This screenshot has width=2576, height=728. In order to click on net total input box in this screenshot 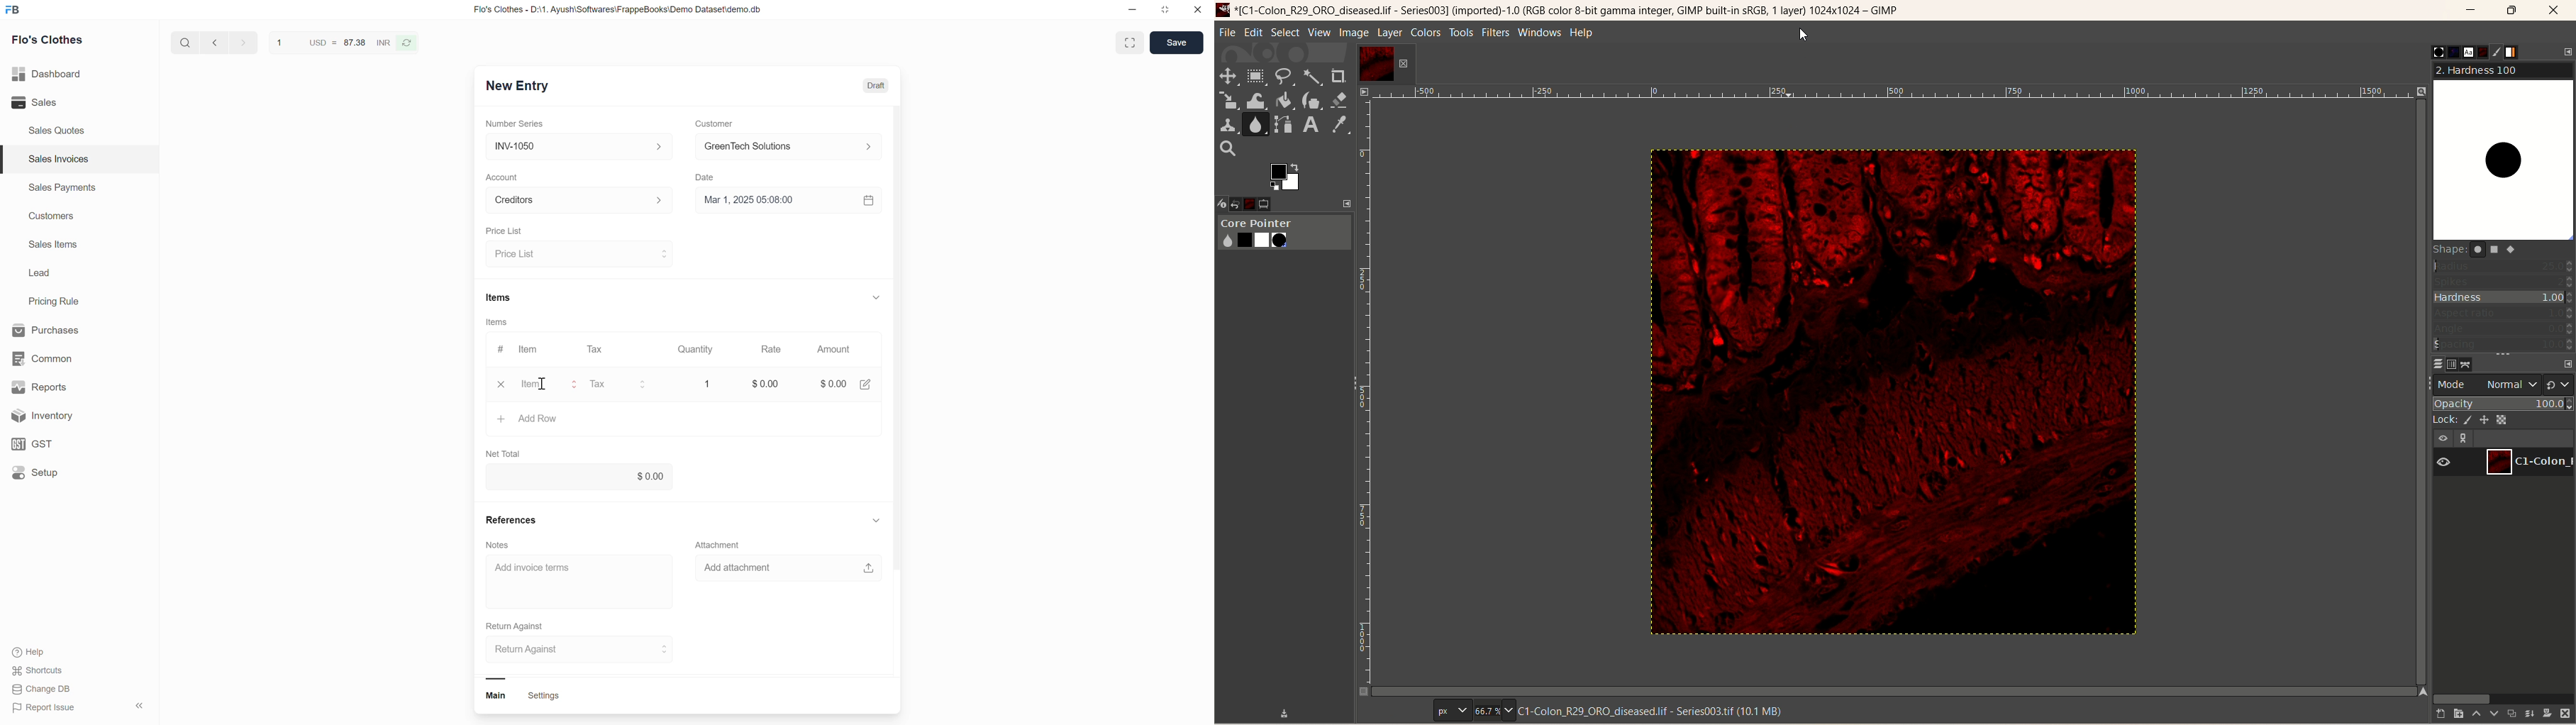, I will do `click(674, 476)`.